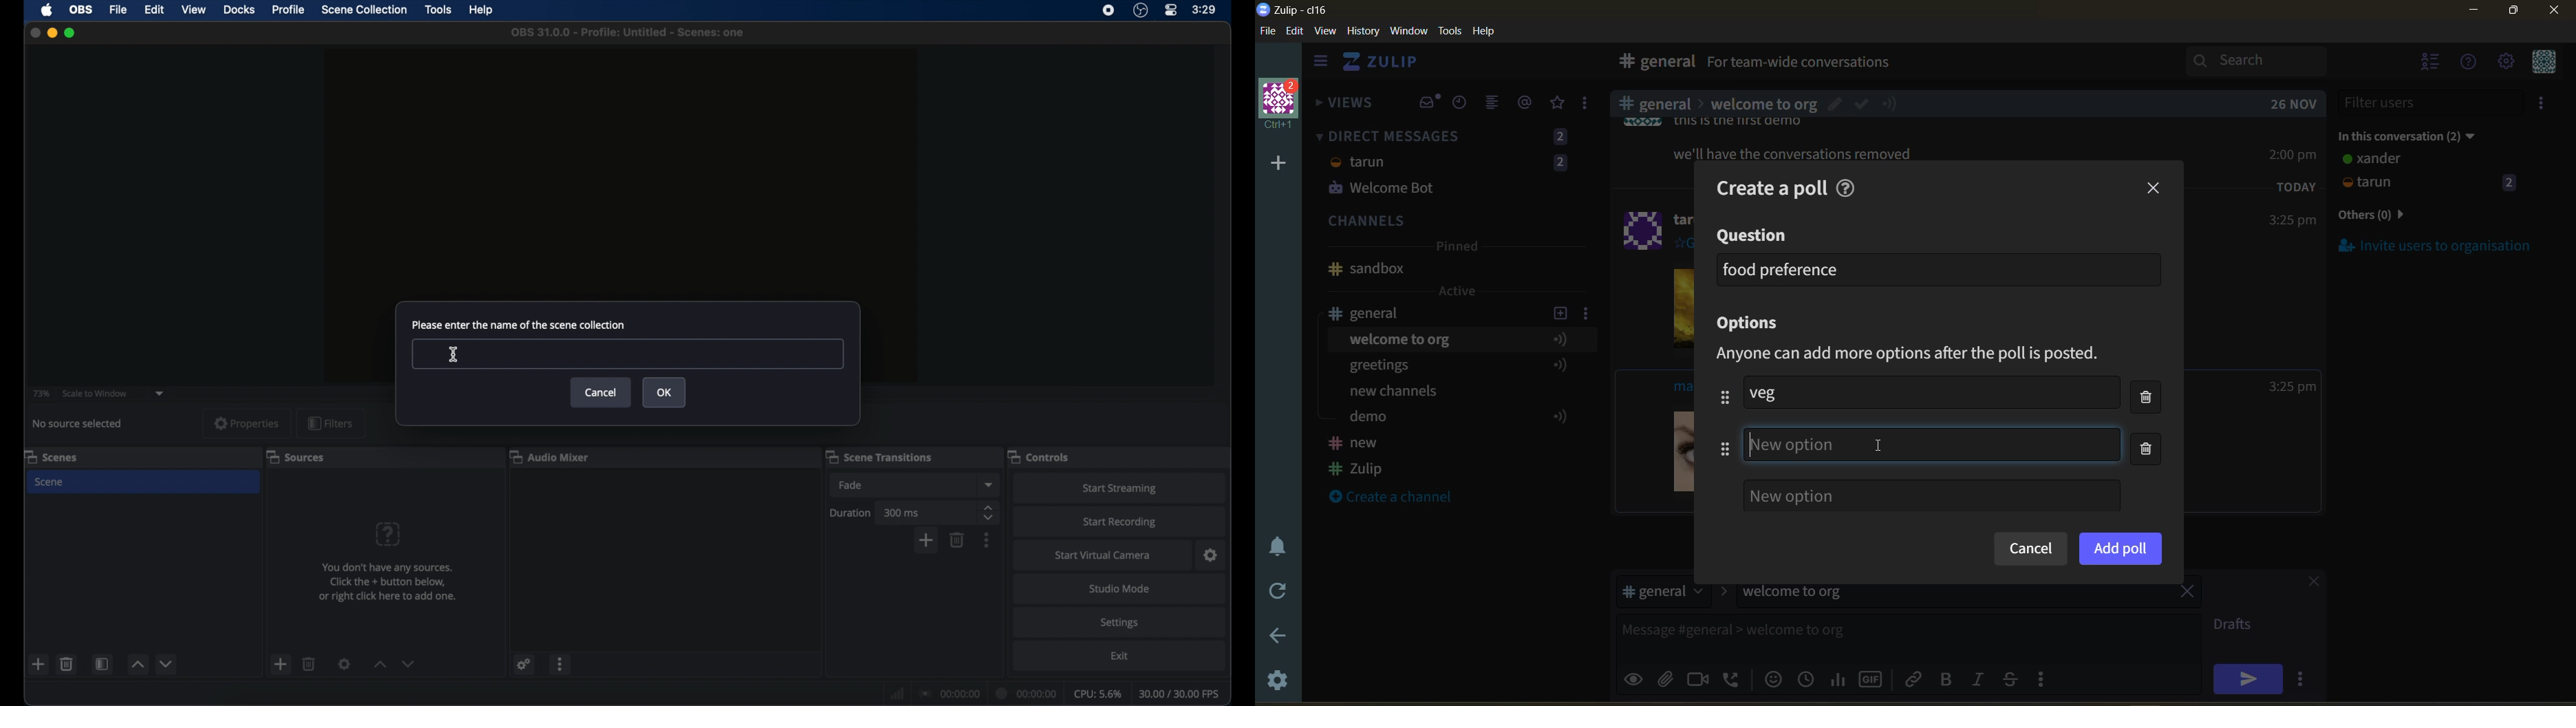  What do you see at coordinates (850, 513) in the screenshot?
I see `duration` at bounding box center [850, 513].